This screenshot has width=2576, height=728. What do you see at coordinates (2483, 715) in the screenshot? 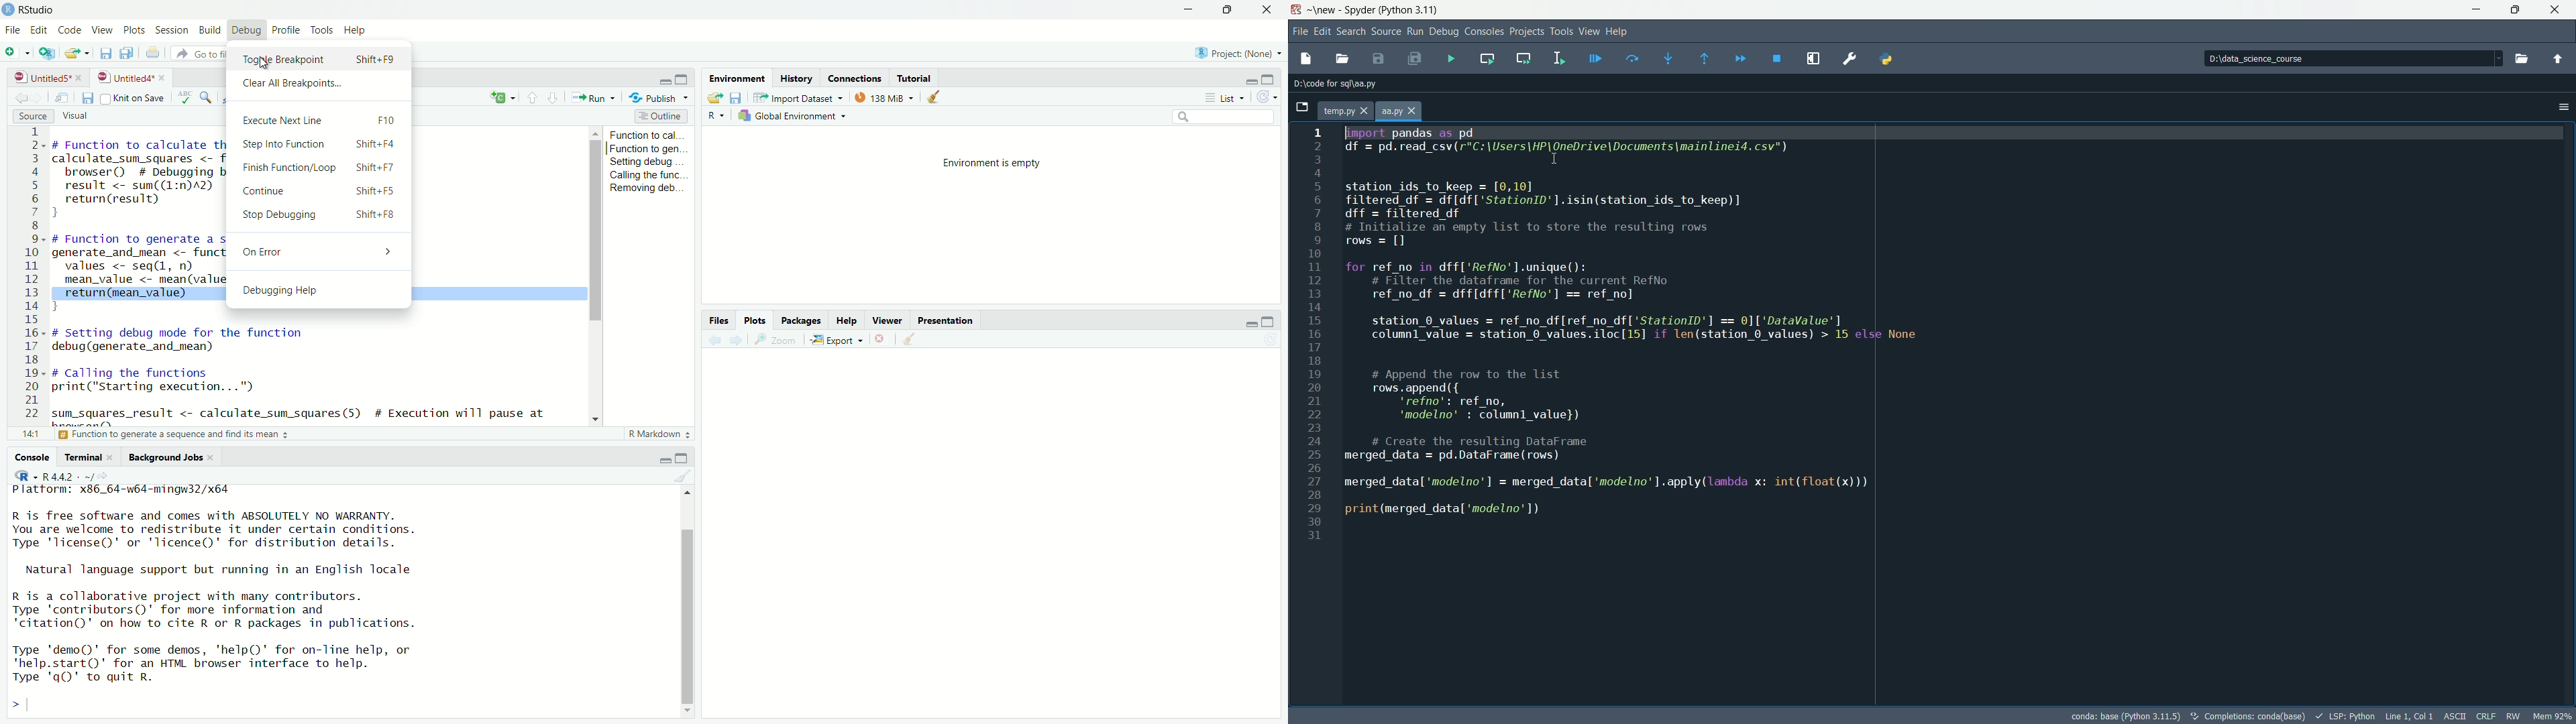
I see `file eol status` at bounding box center [2483, 715].